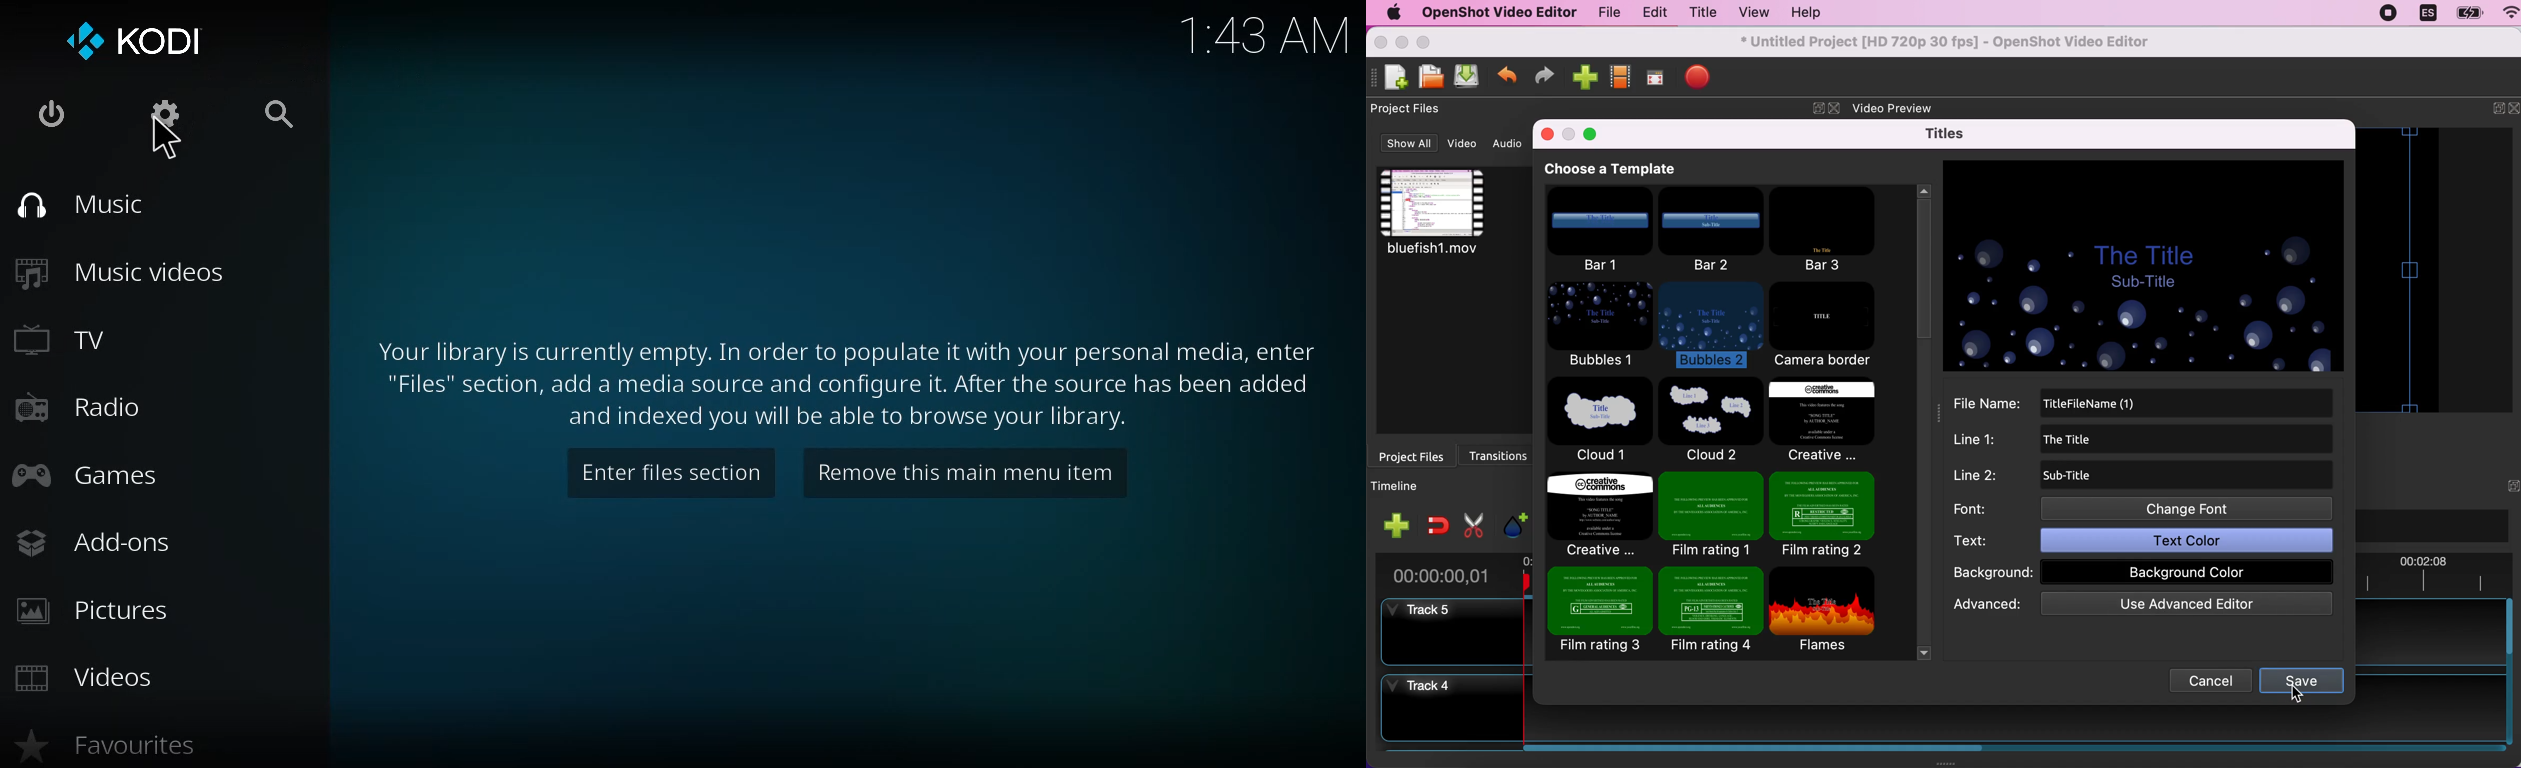 The height and width of the screenshot is (784, 2548). I want to click on tv, so click(61, 338).